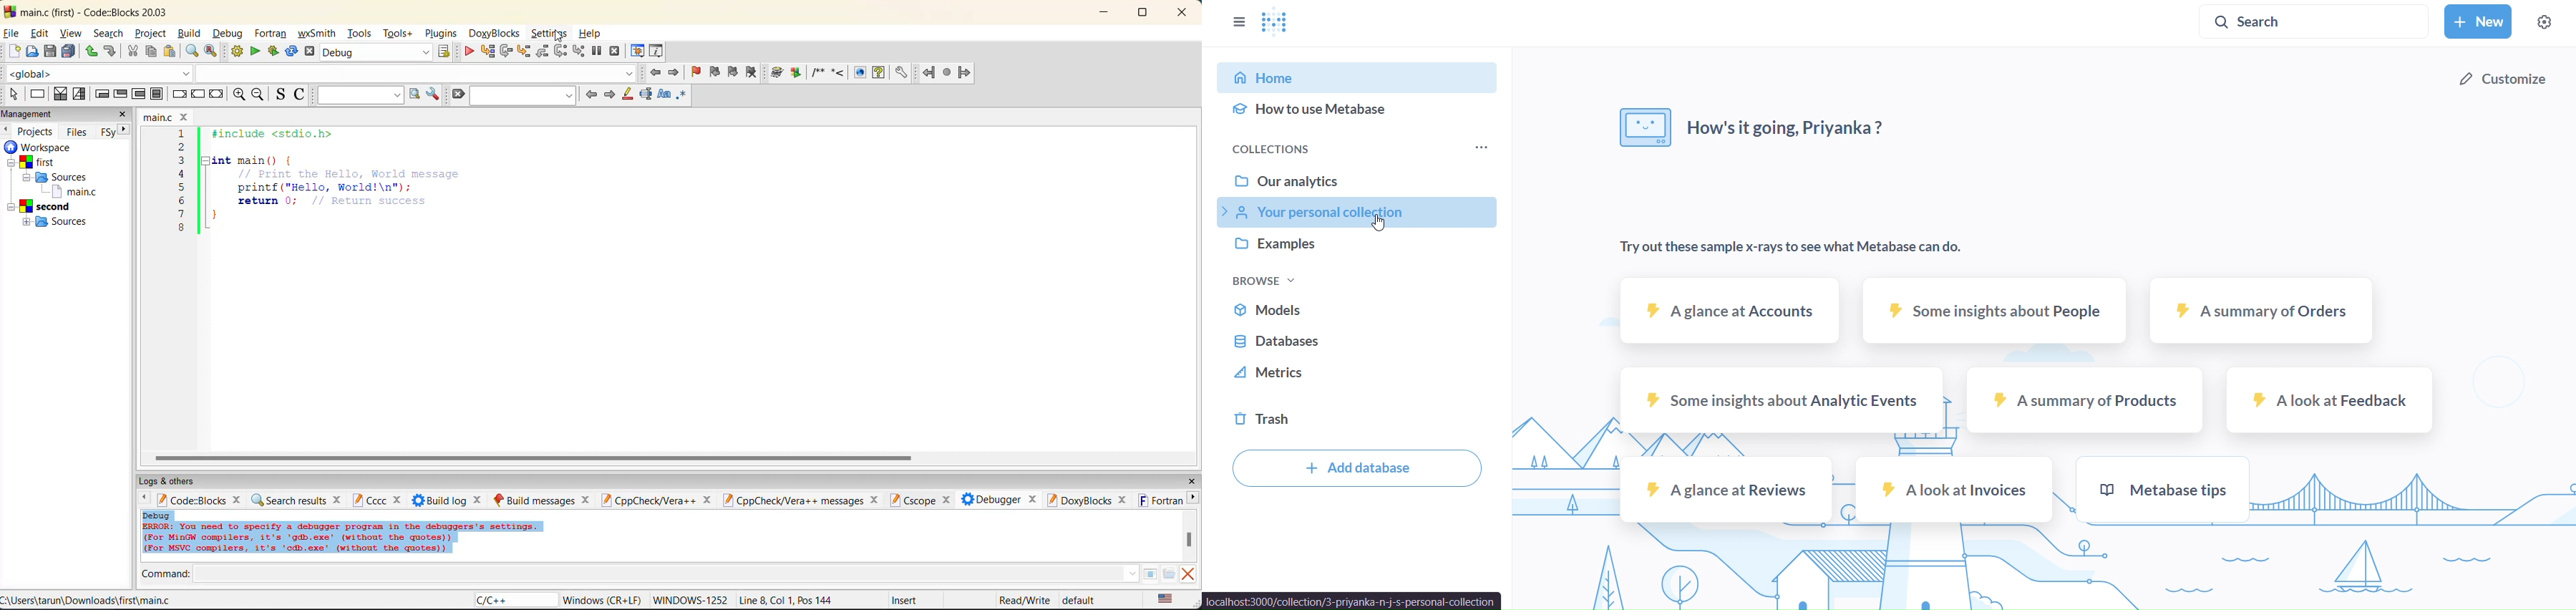 This screenshot has width=2576, height=616. I want to click on settings, so click(551, 33).